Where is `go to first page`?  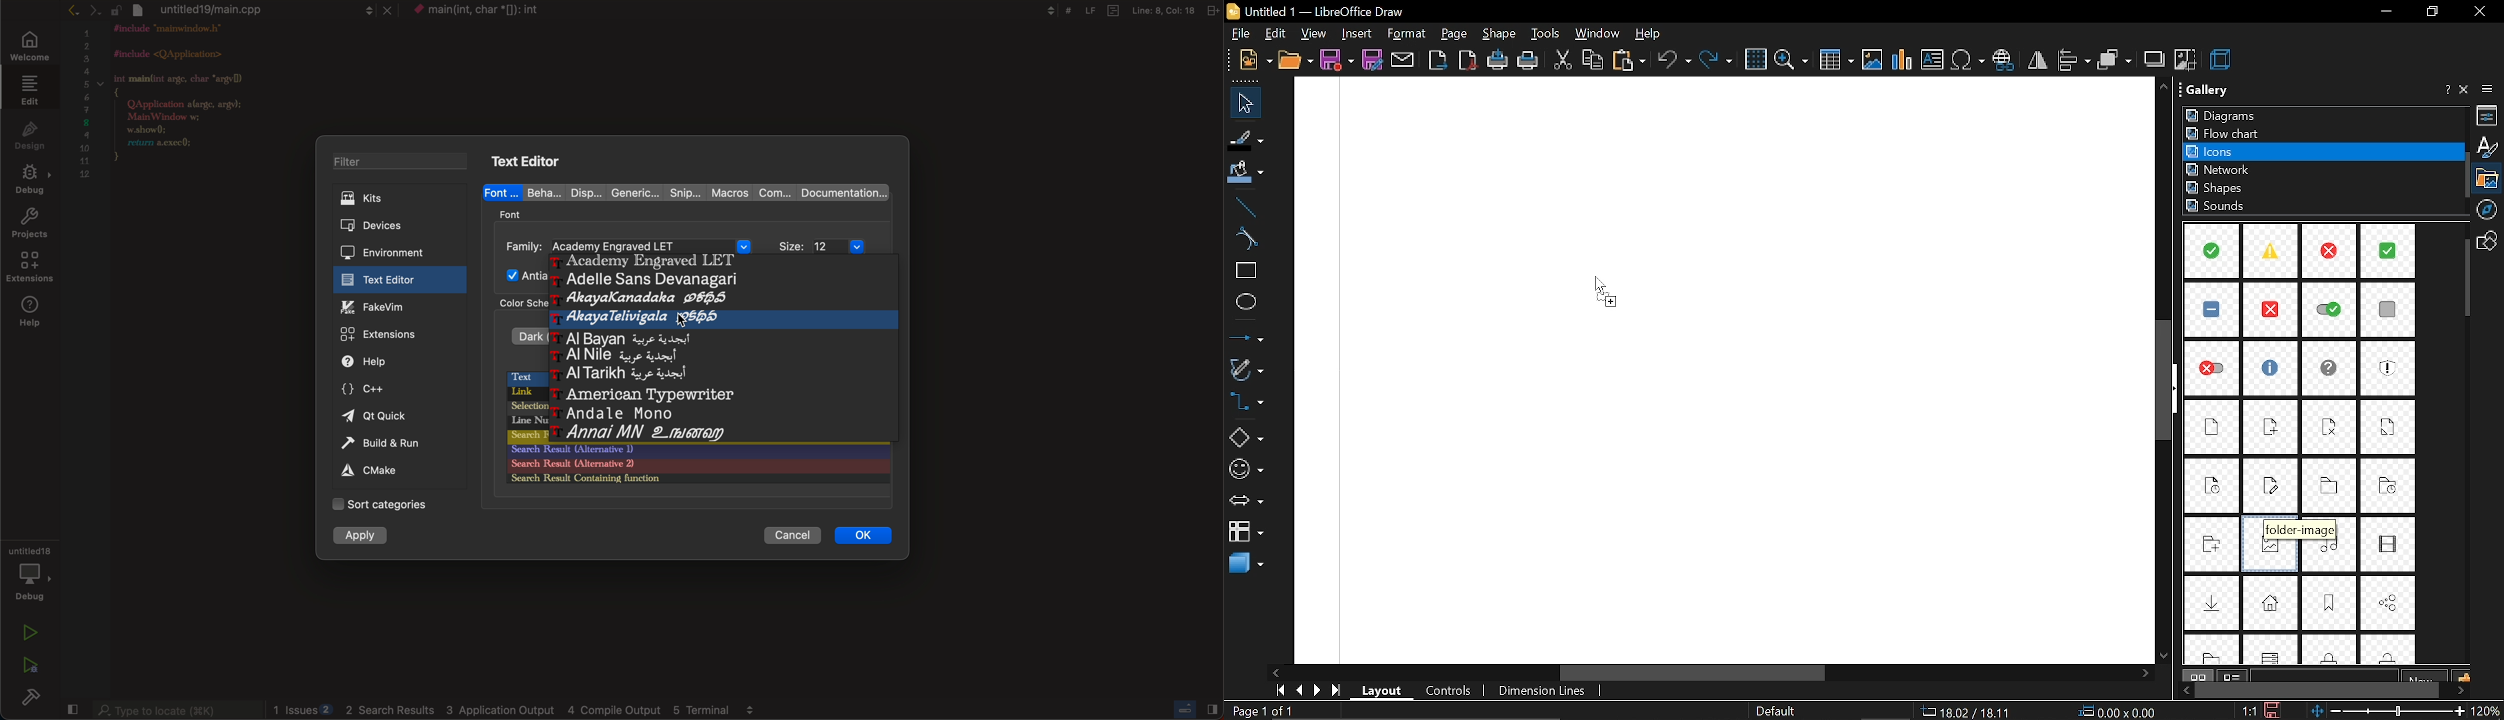 go to first page is located at coordinates (1277, 690).